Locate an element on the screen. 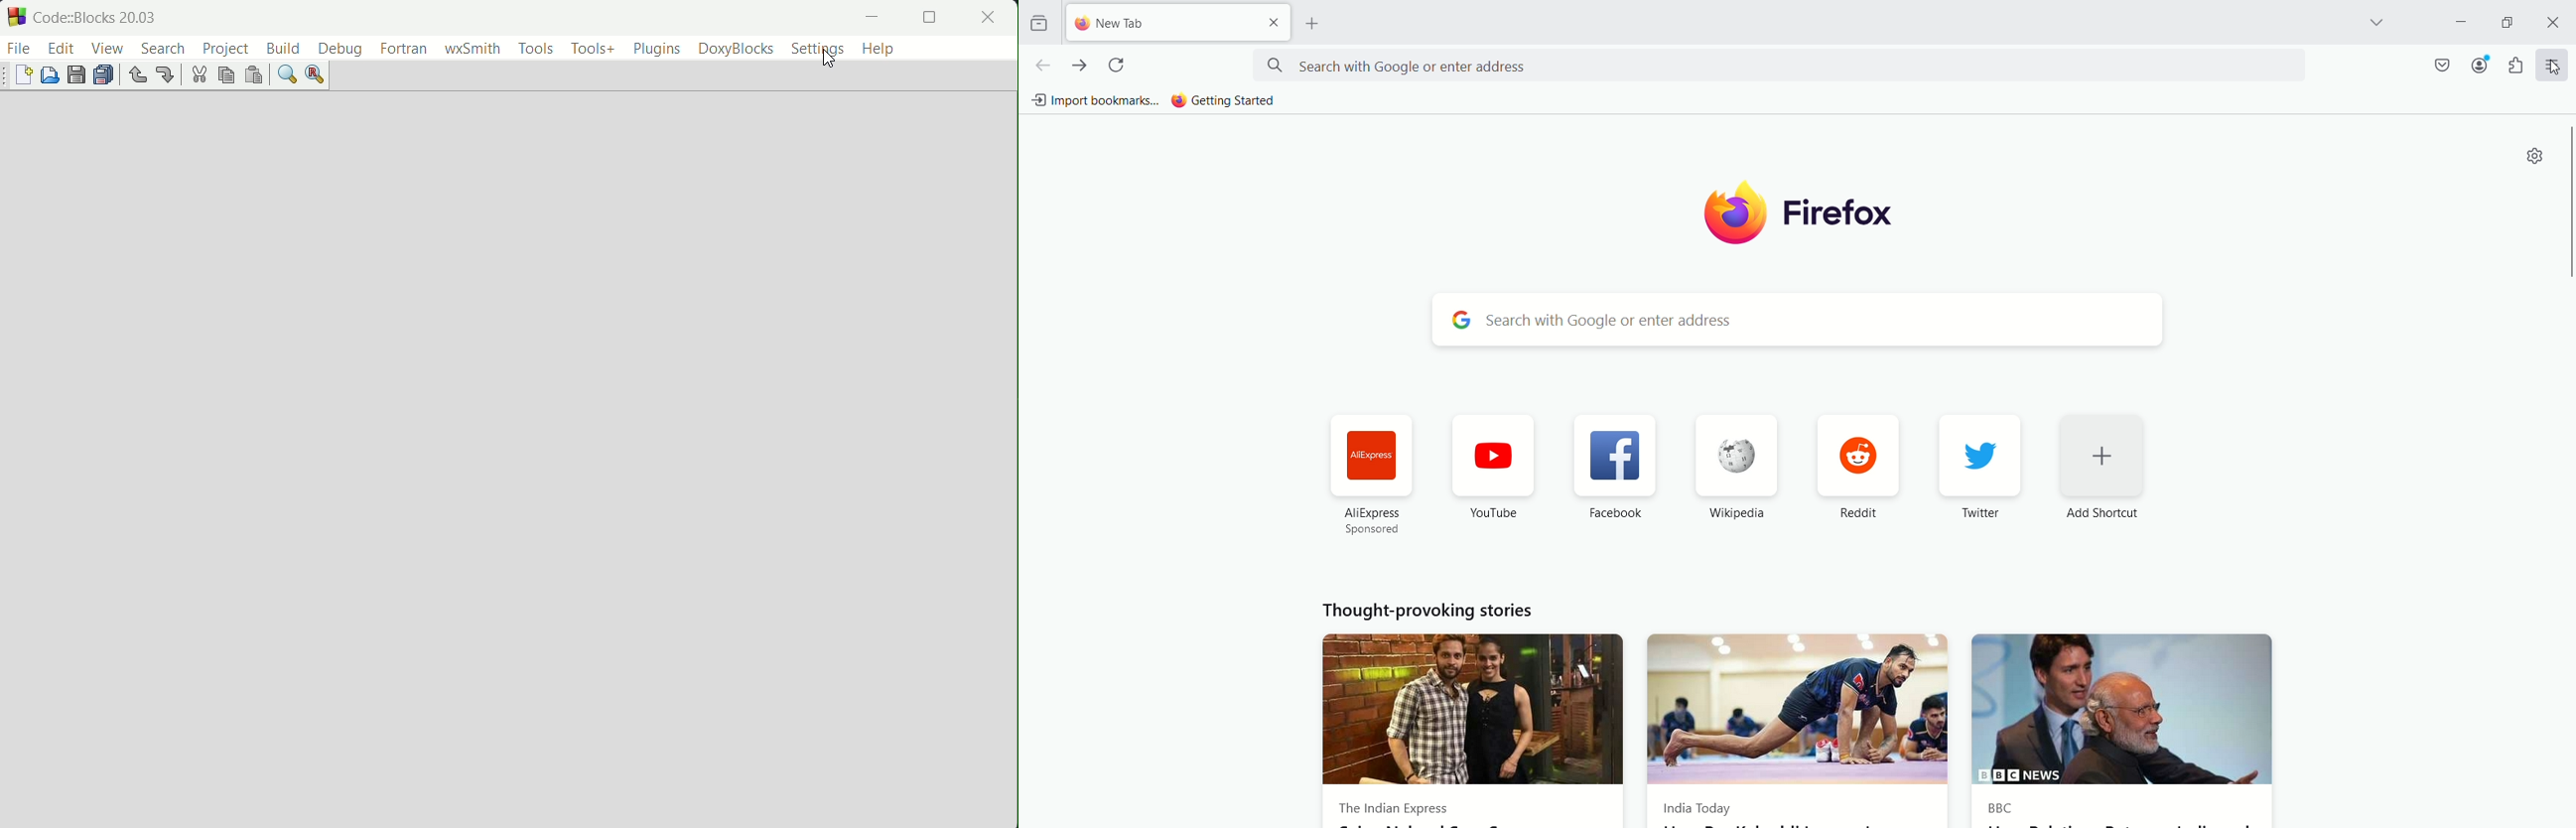  start new file is located at coordinates (27, 76).